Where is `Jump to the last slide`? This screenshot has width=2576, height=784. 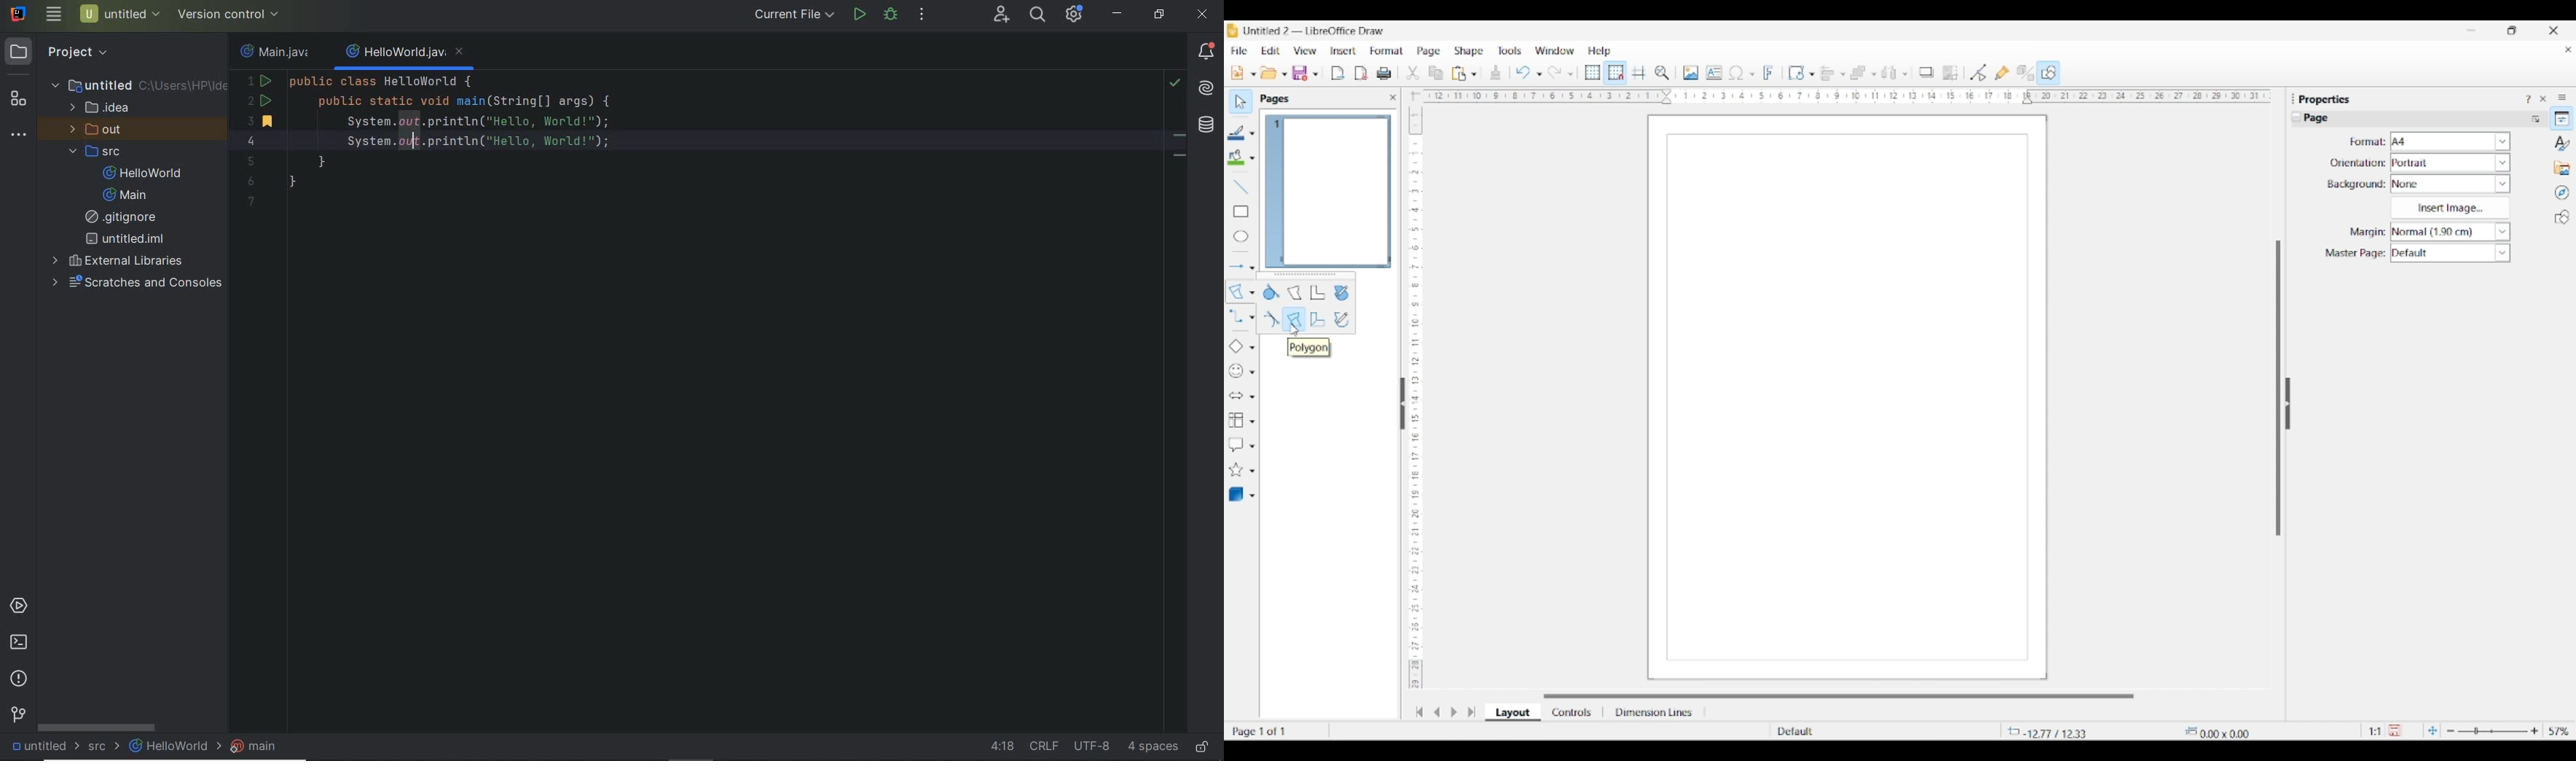 Jump to the last slide is located at coordinates (1472, 712).